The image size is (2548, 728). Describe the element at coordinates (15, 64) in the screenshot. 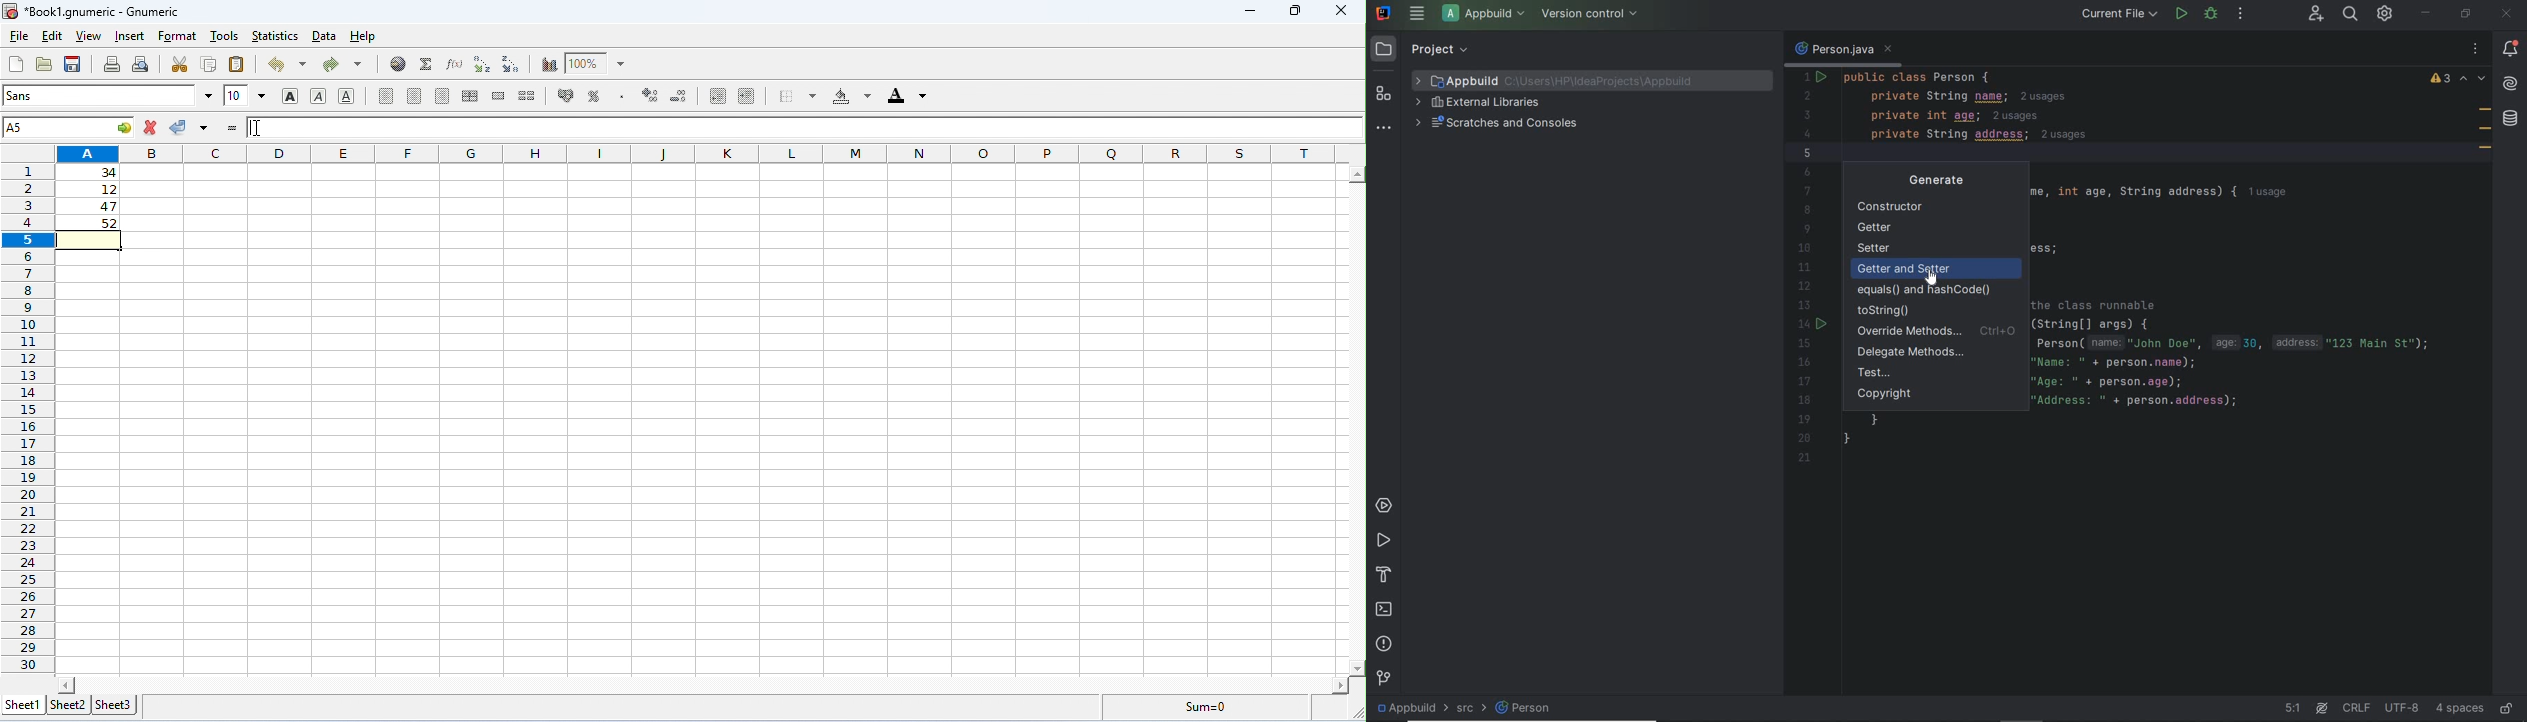

I see `new` at that location.